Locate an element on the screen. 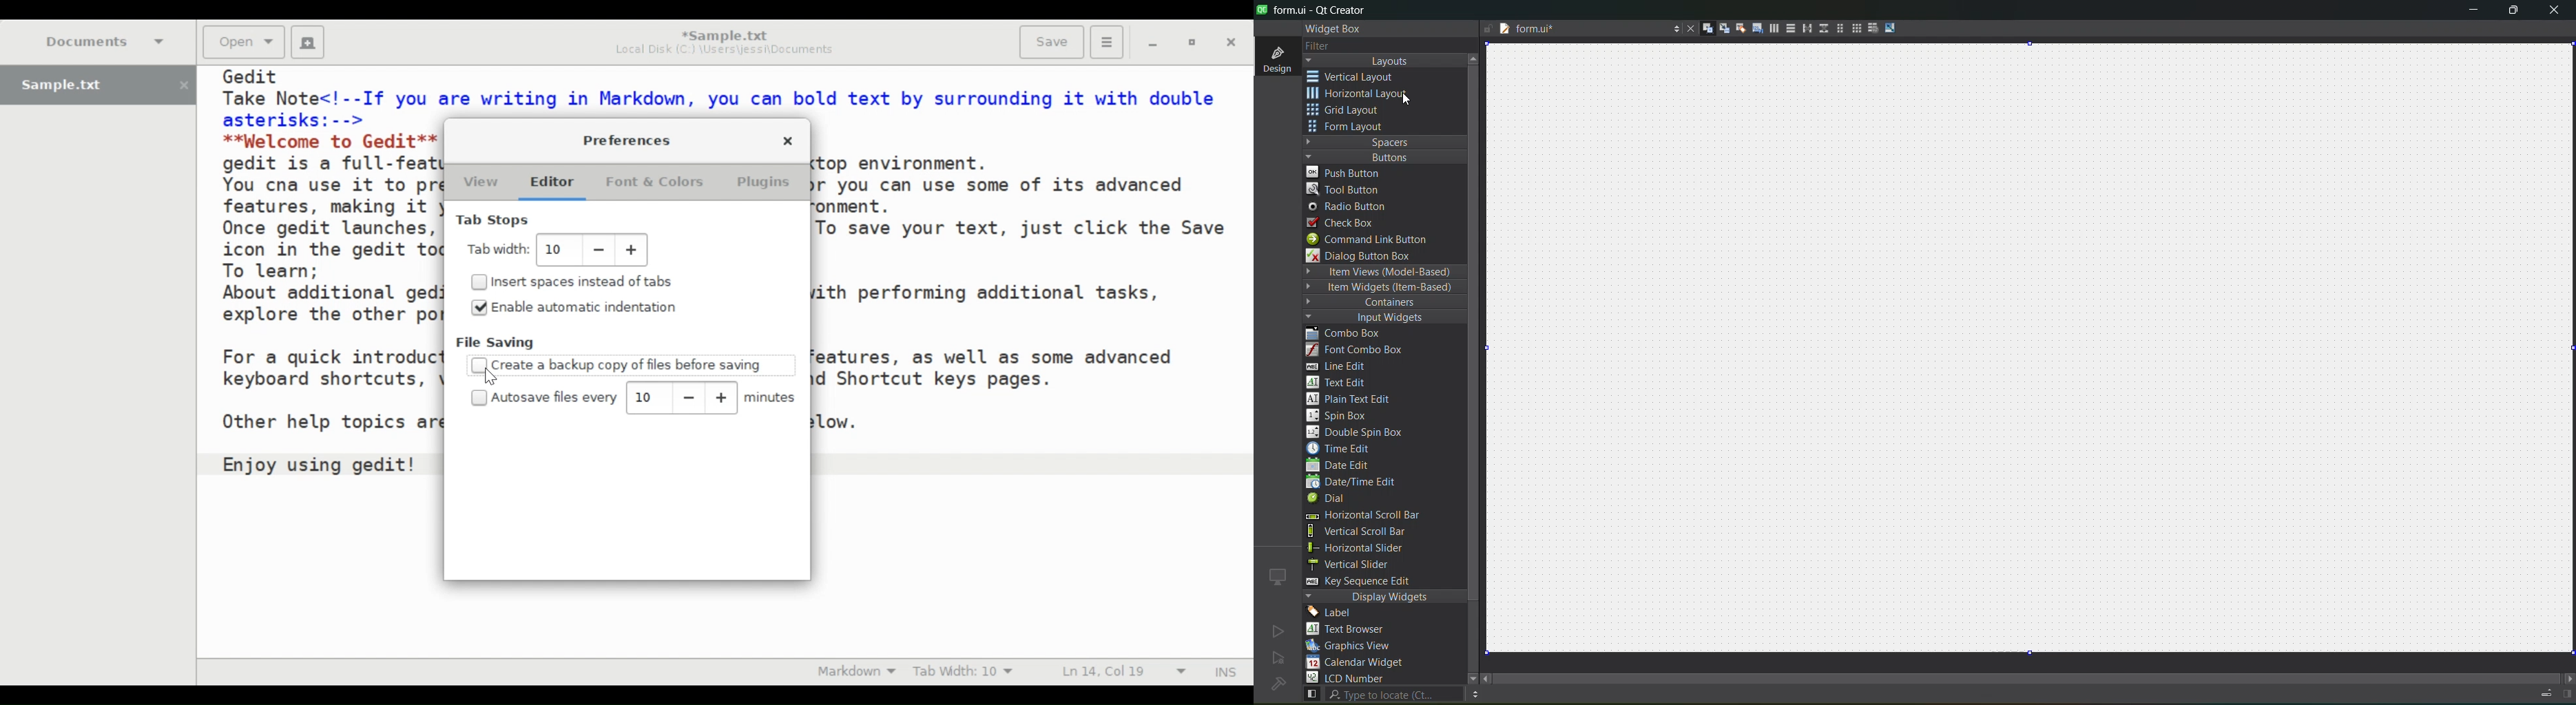 This screenshot has height=728, width=2576. minutes: 10 is located at coordinates (648, 396).